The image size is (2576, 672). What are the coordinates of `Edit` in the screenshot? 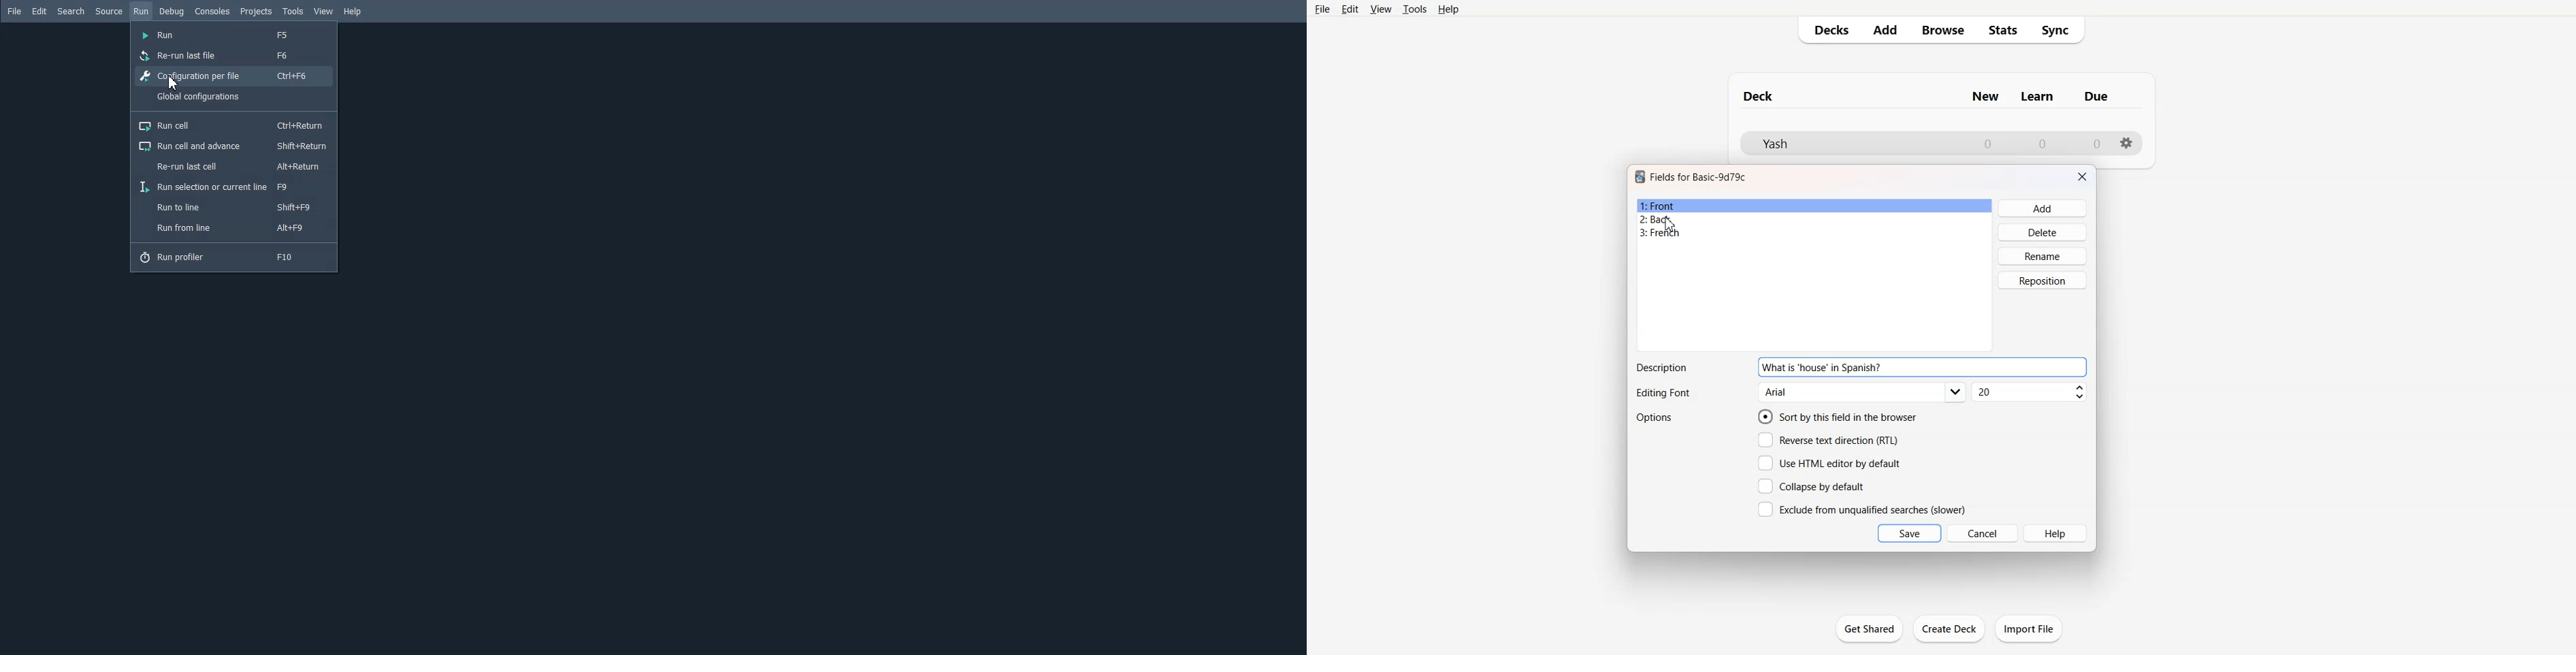 It's located at (1350, 9).